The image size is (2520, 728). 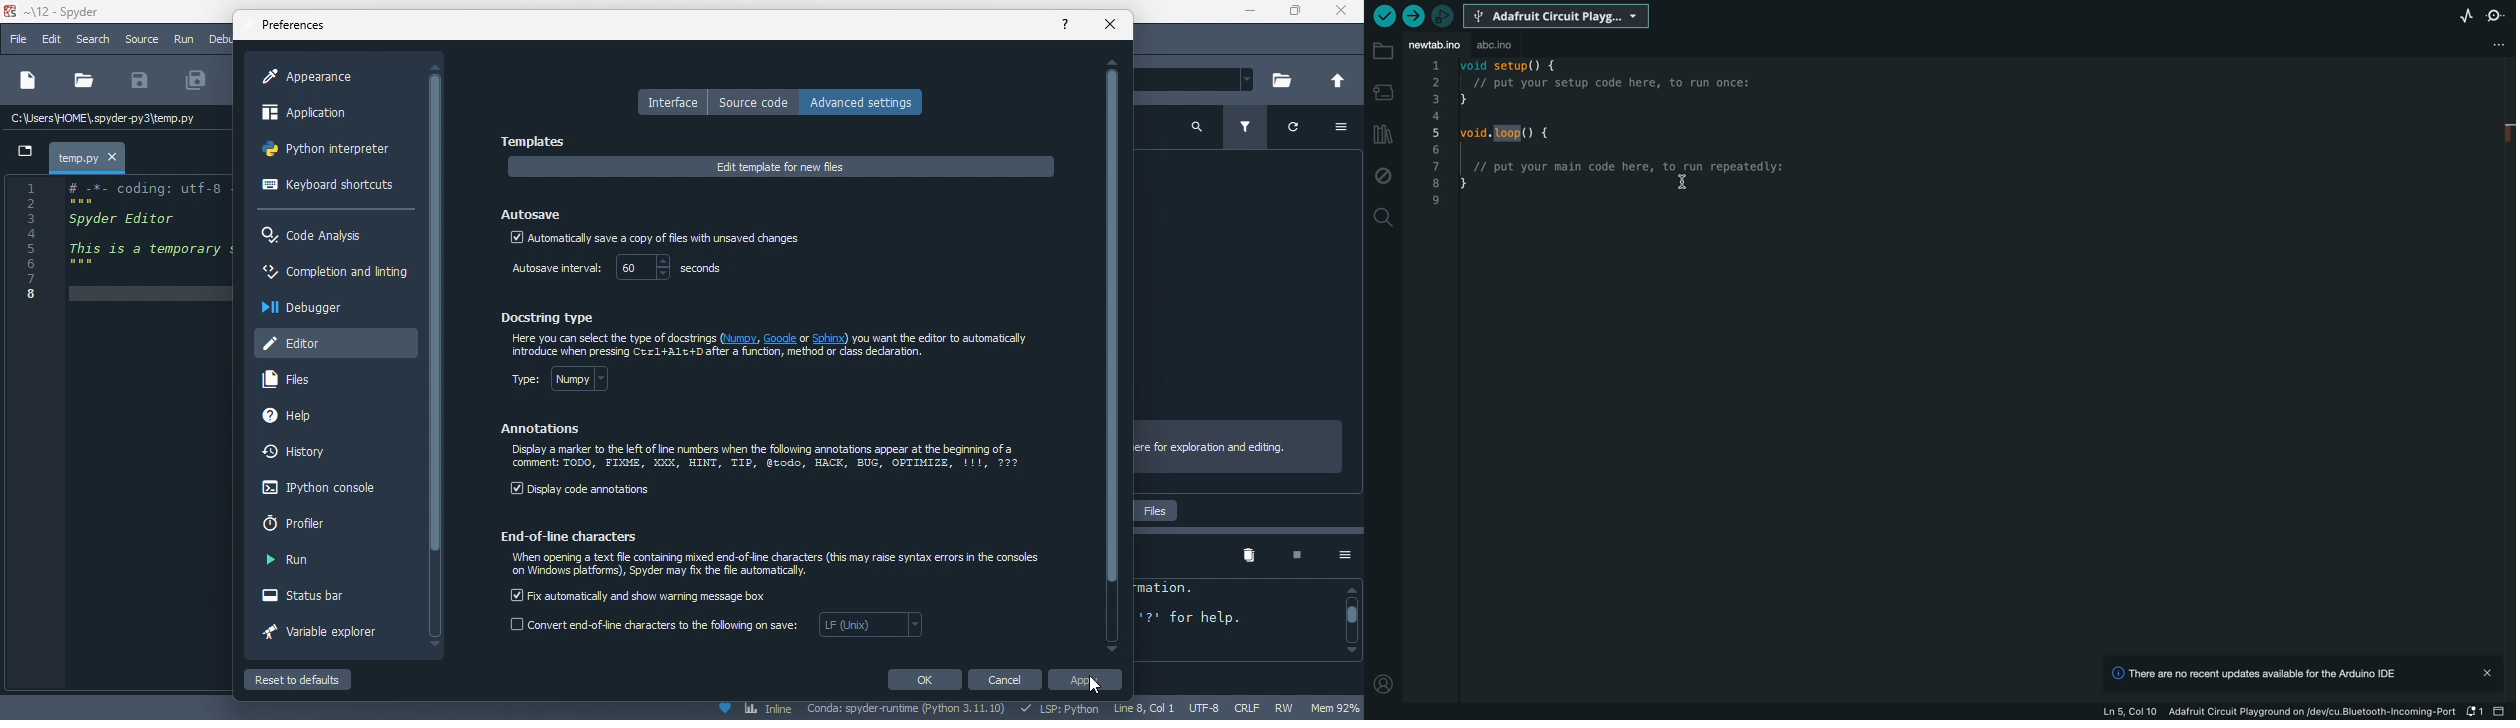 What do you see at coordinates (62, 13) in the screenshot?
I see `title` at bounding box center [62, 13].